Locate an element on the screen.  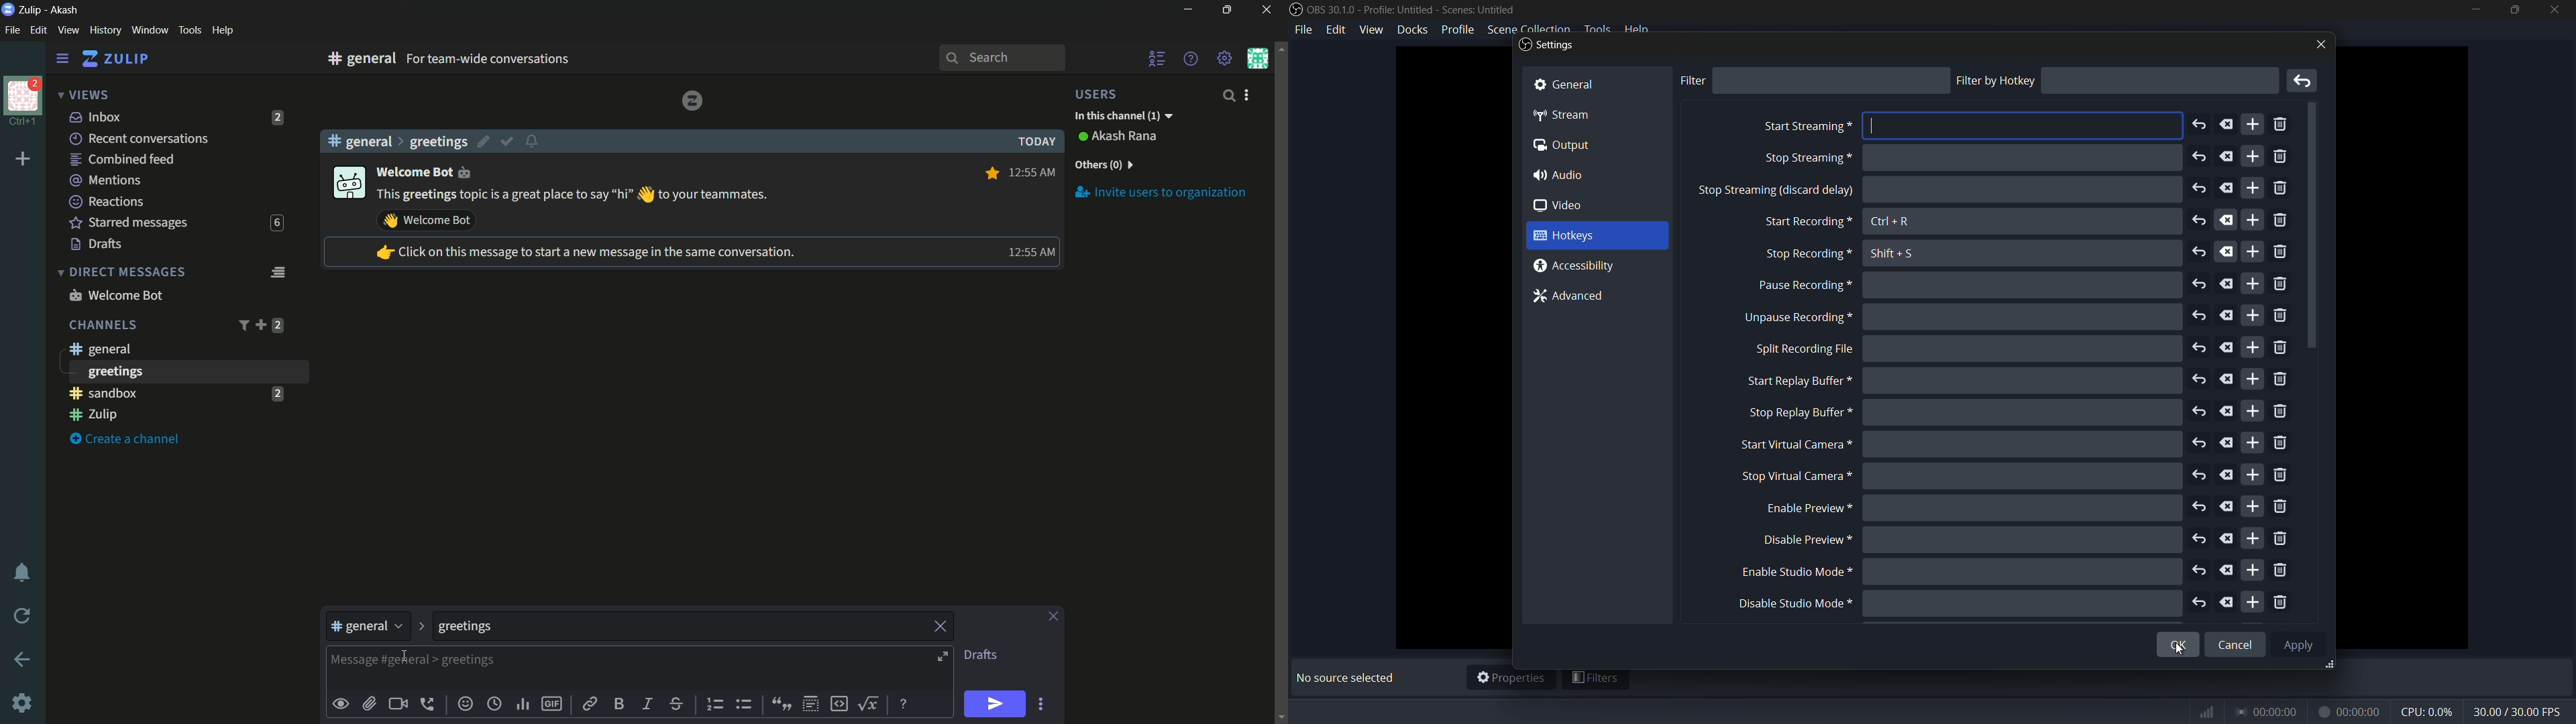
zulip is located at coordinates (115, 59).